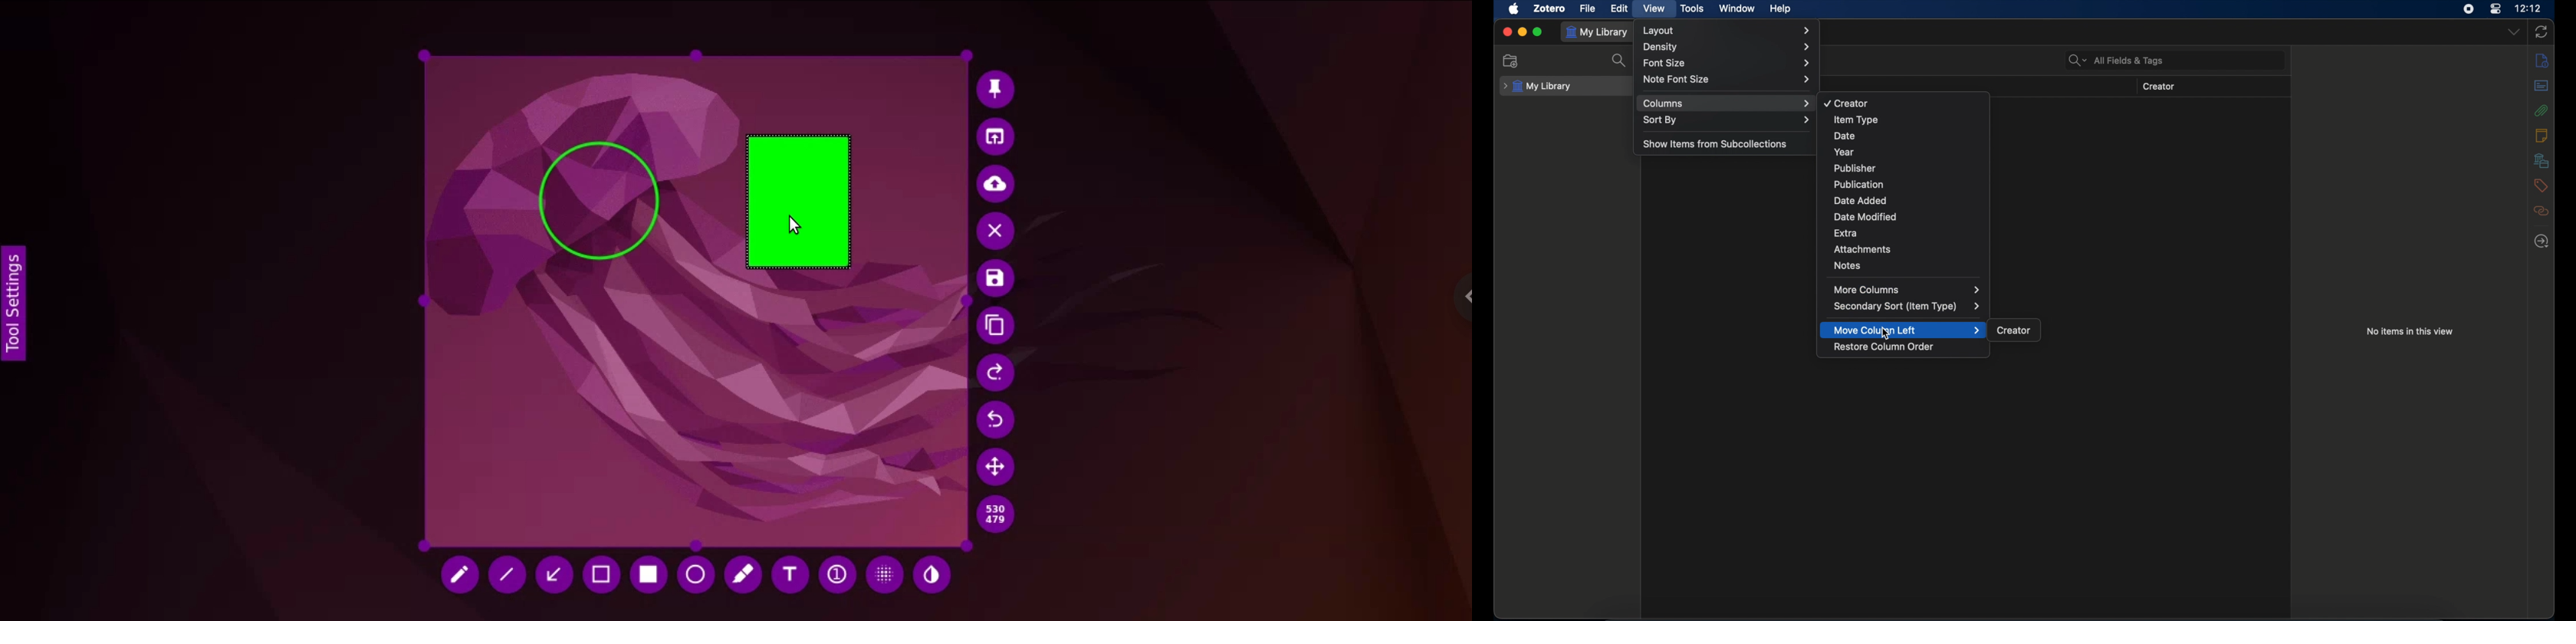  Describe the element at coordinates (1866, 217) in the screenshot. I see `date modified` at that location.